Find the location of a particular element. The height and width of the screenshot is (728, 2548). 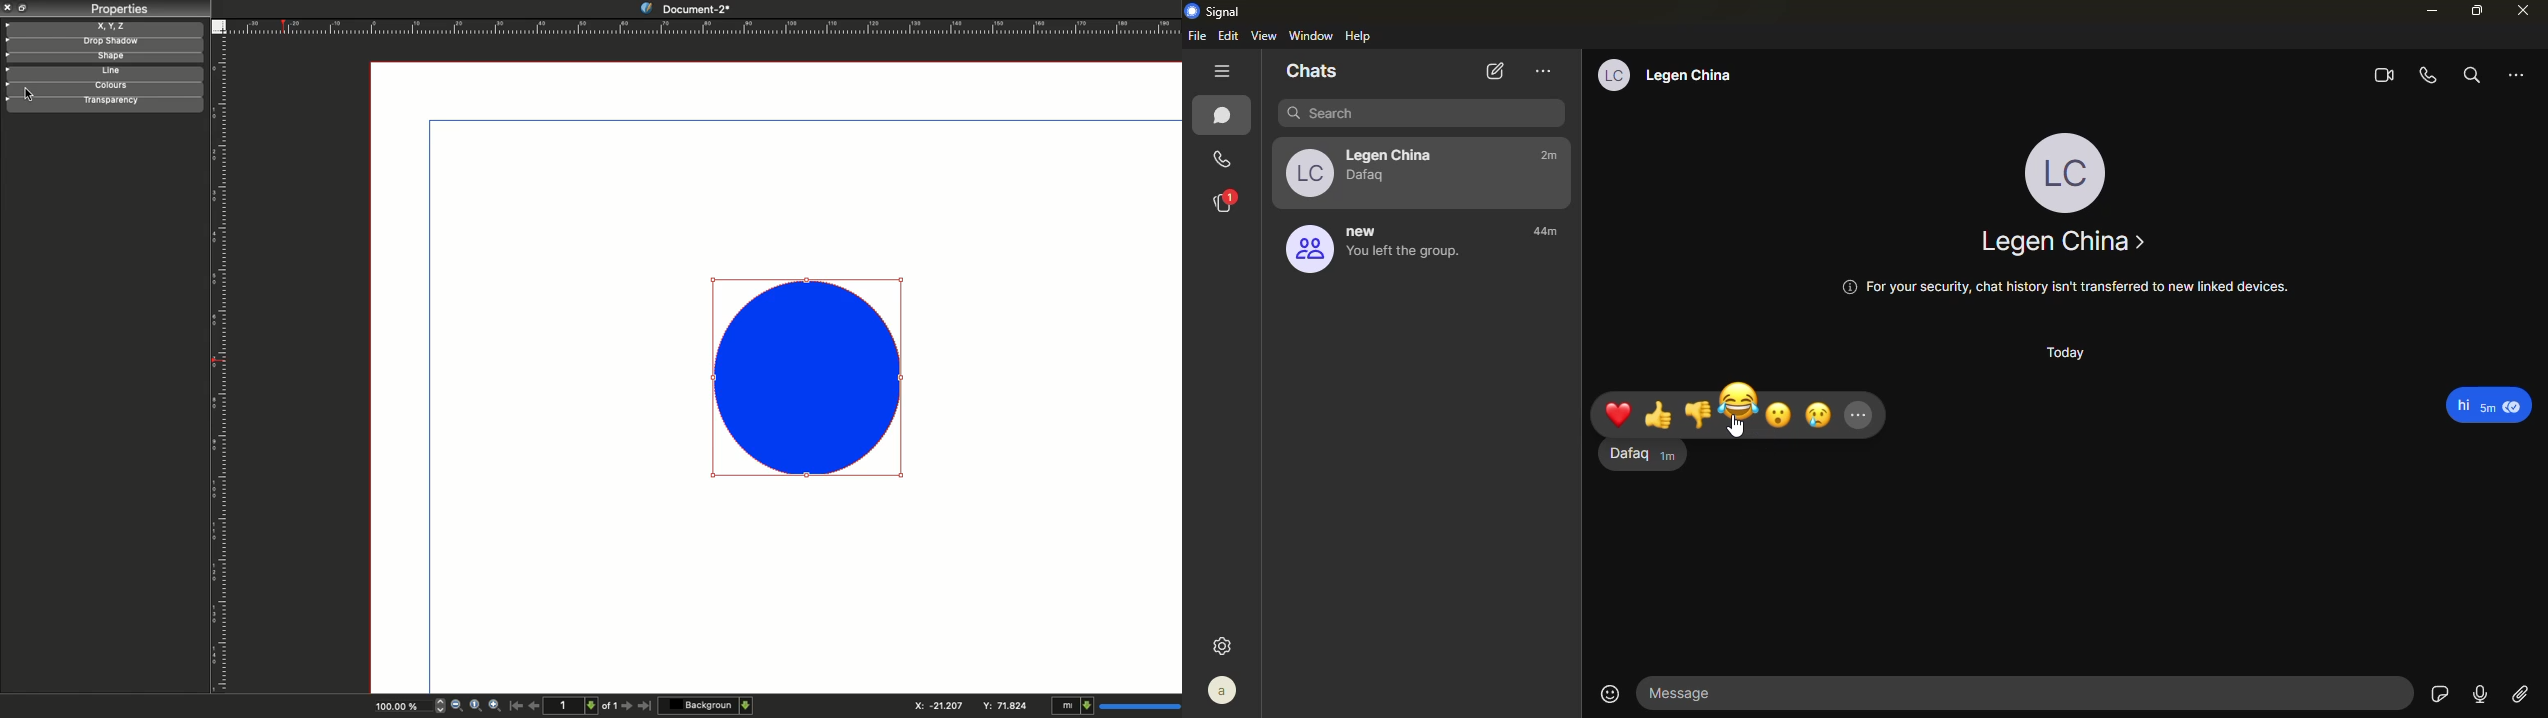

chats is located at coordinates (1312, 71).